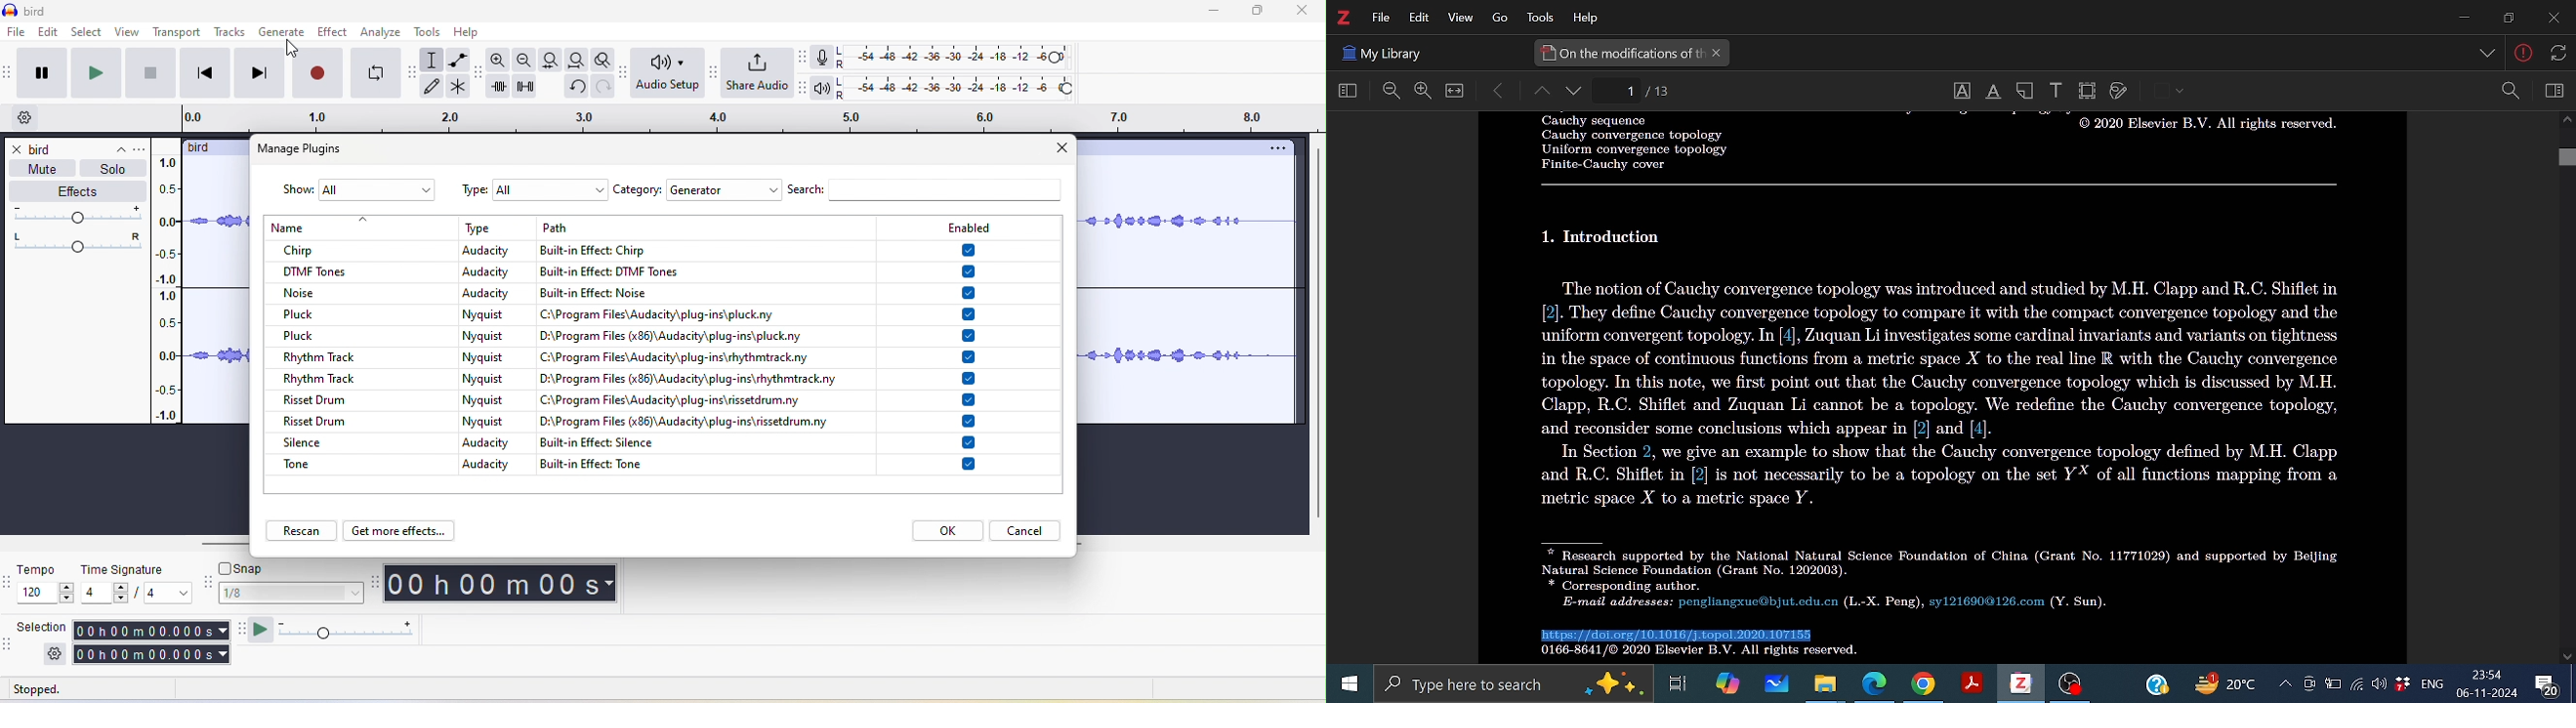 This screenshot has height=728, width=2576. Describe the element at coordinates (2552, 91) in the screenshot. I see `Sidebar view` at that location.